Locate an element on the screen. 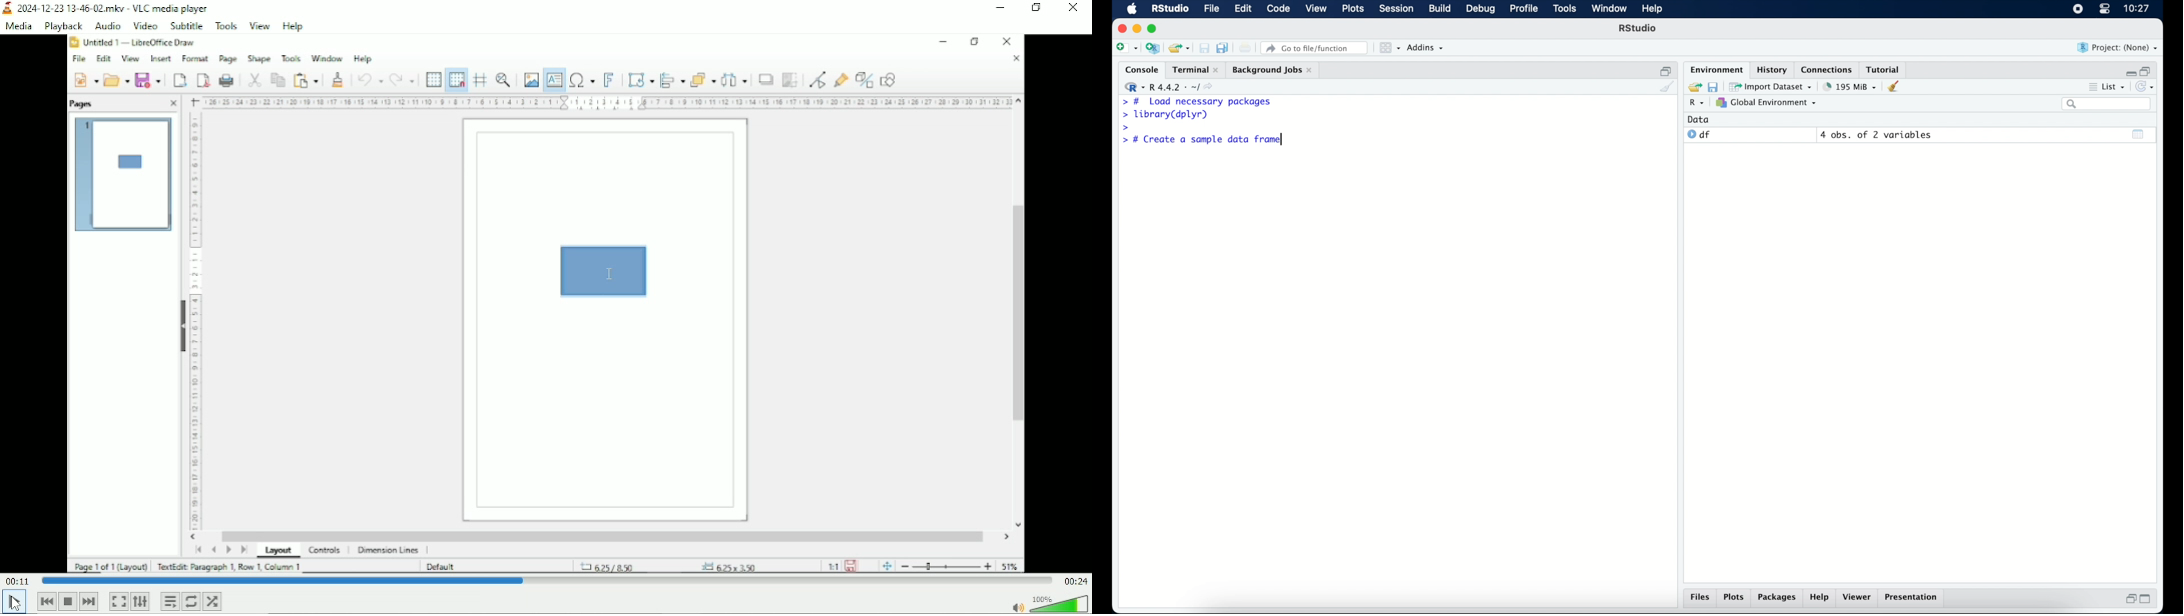 Image resolution: width=2184 pixels, height=616 pixels. presentation is located at coordinates (1913, 598).